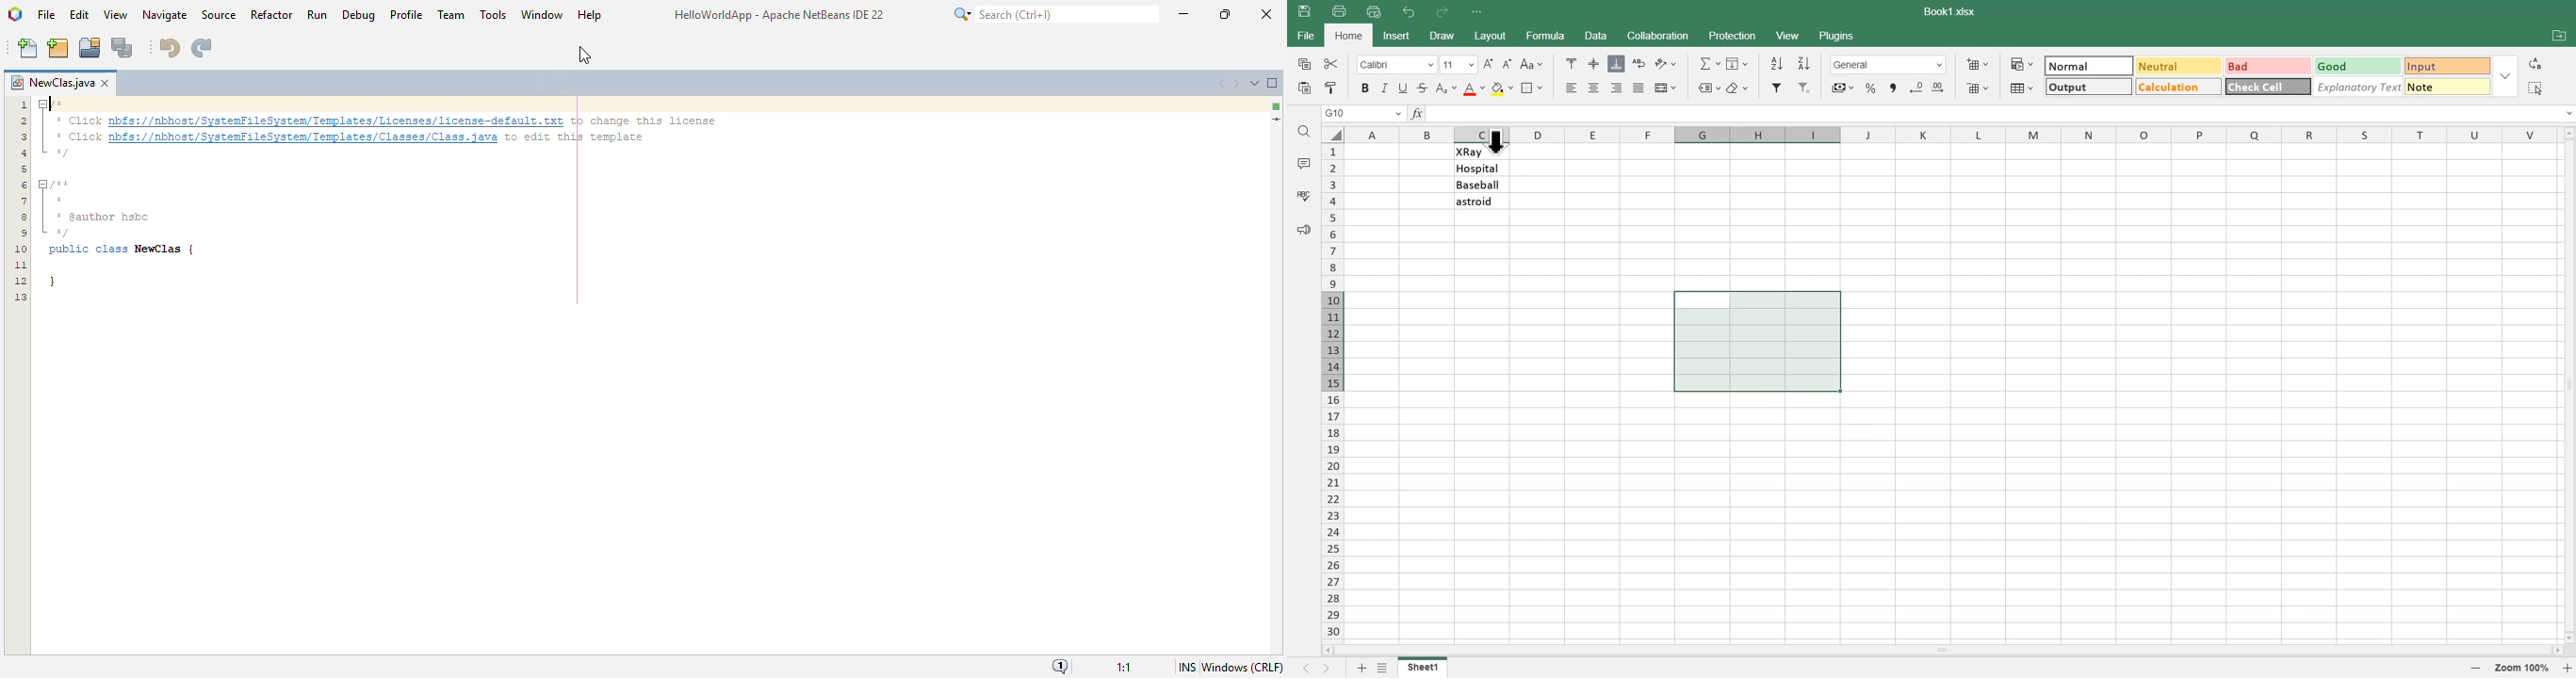 This screenshot has height=700, width=2576. Describe the element at coordinates (1595, 88) in the screenshot. I see `Align Center` at that location.